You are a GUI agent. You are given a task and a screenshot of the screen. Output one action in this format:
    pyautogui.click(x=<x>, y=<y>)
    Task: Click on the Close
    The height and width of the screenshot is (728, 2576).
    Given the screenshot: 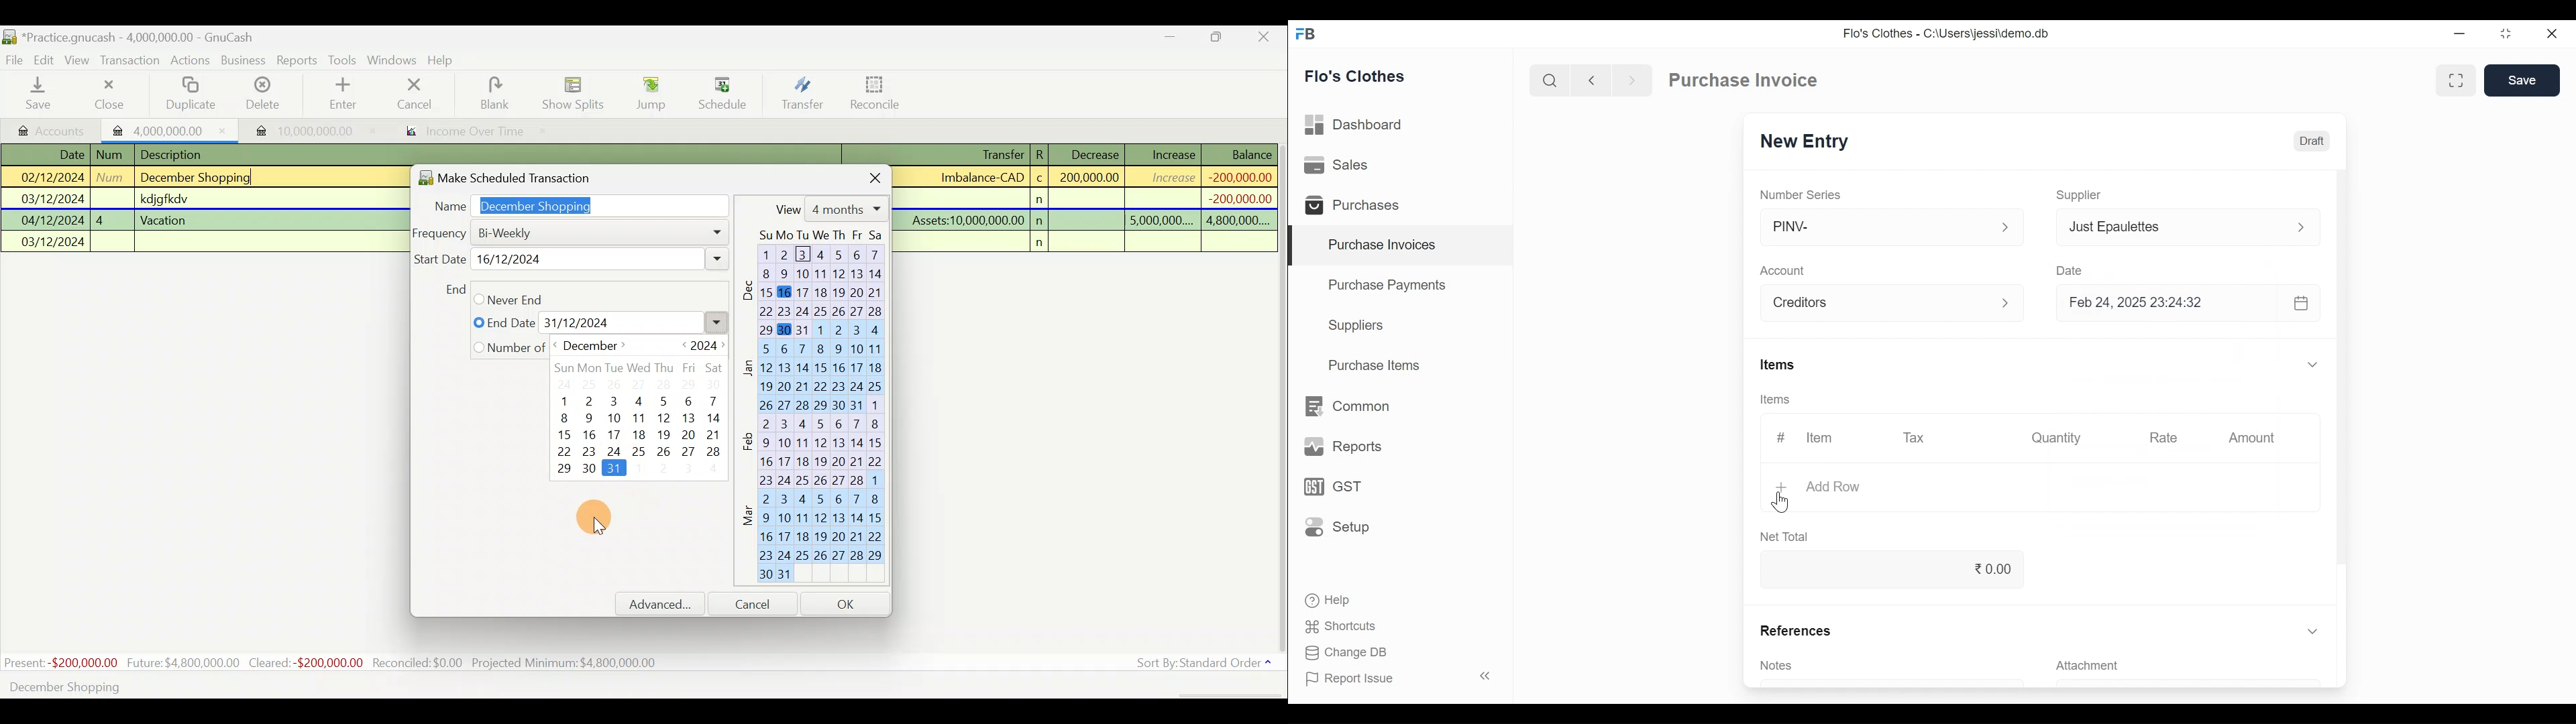 What is the action you would take?
    pyautogui.click(x=2552, y=34)
    